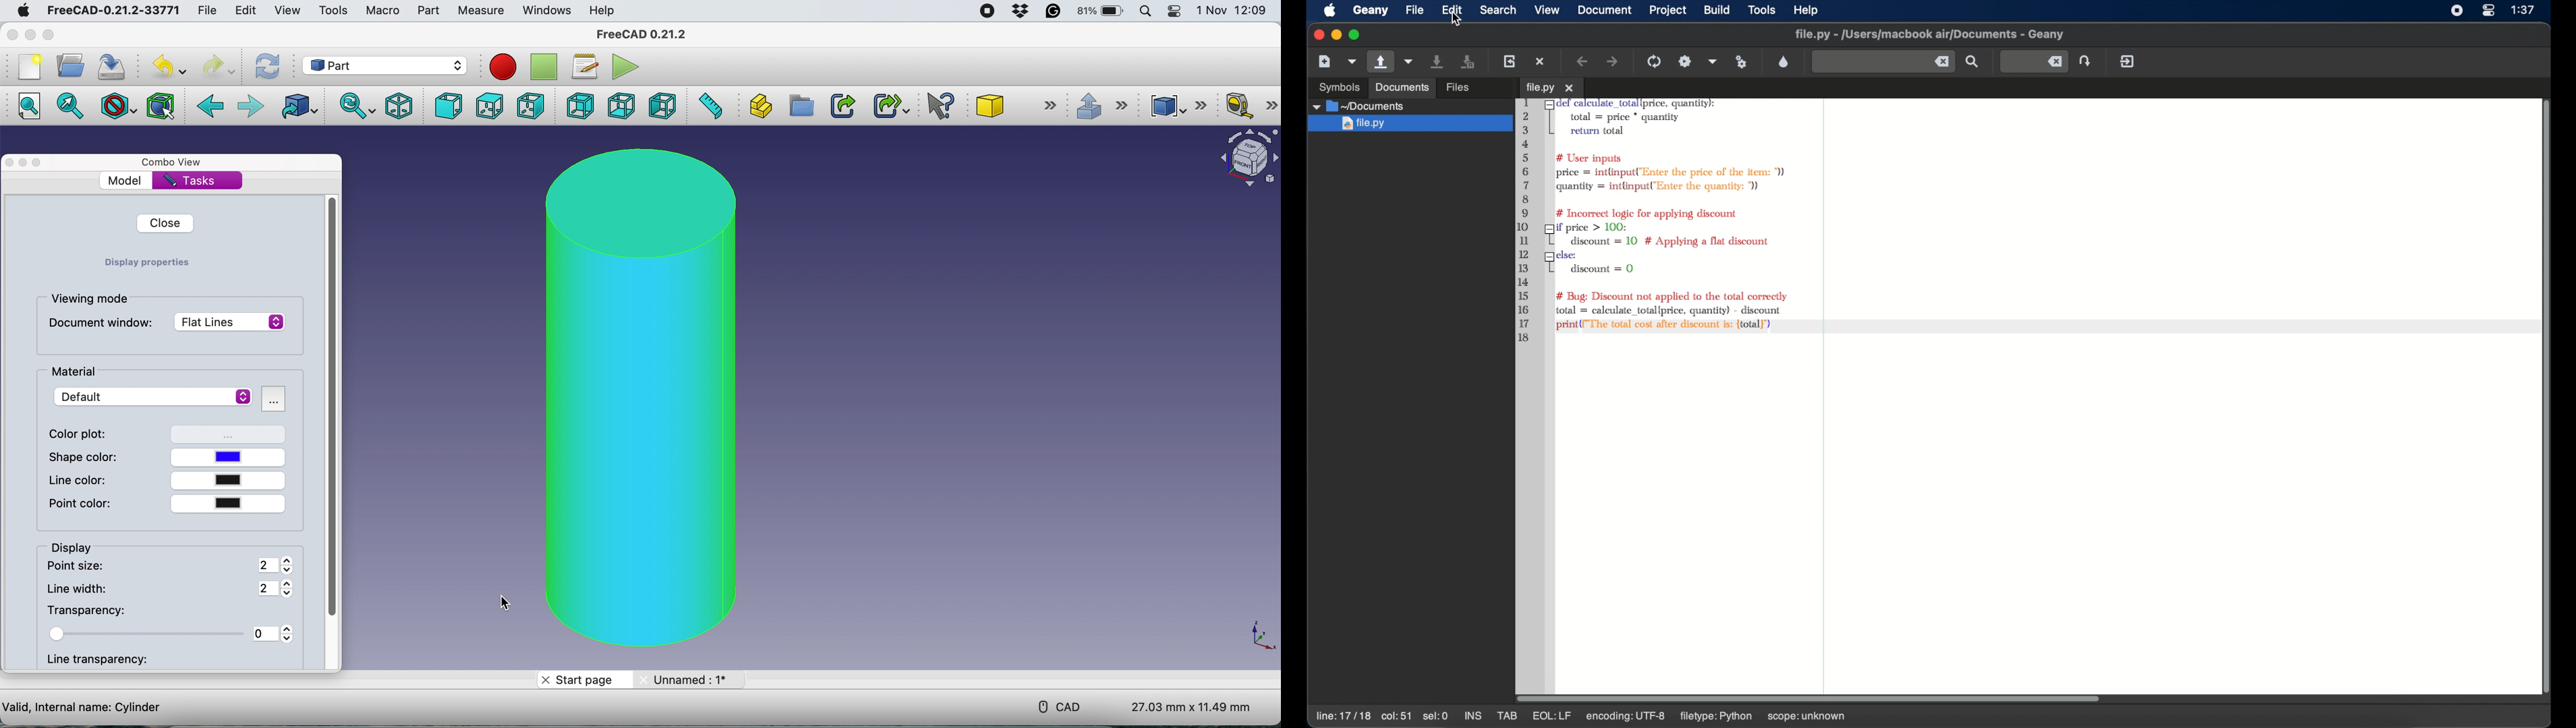 The height and width of the screenshot is (728, 2576). Describe the element at coordinates (1147, 12) in the screenshot. I see `spotlight search` at that location.